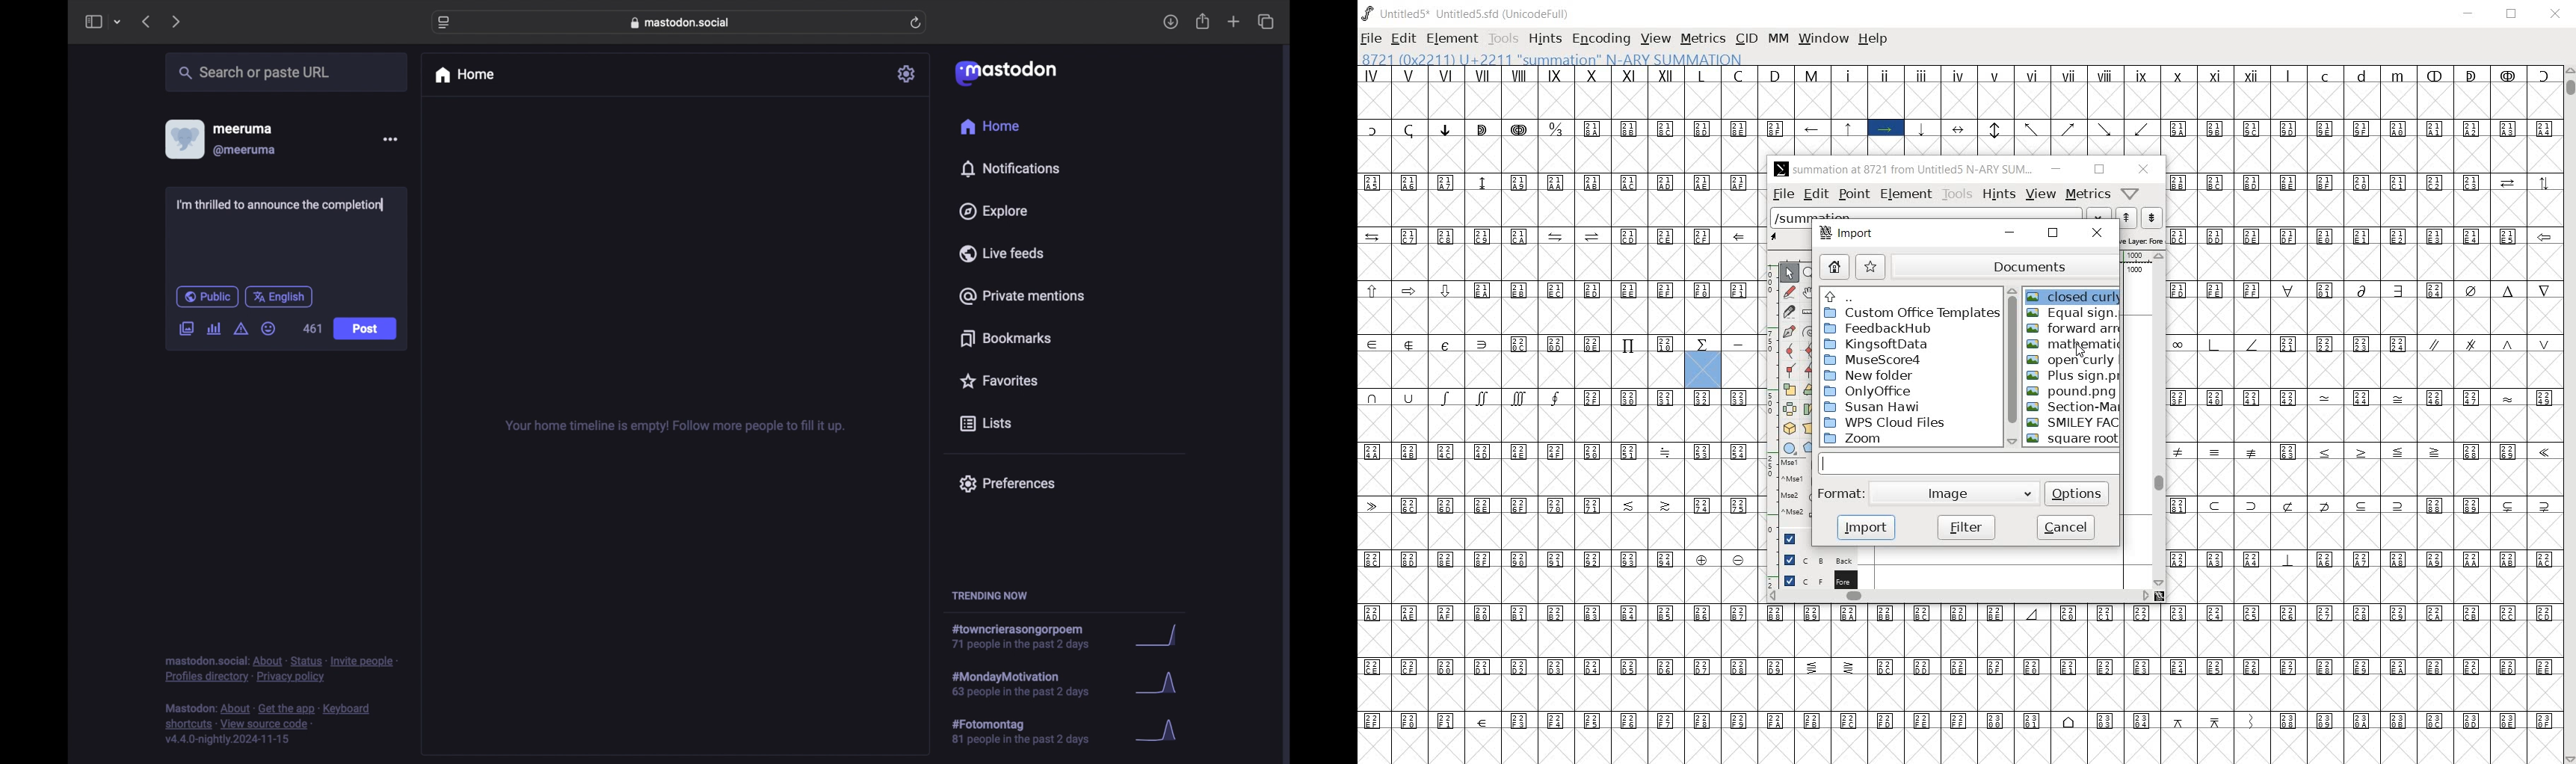 The height and width of the screenshot is (784, 2576). Describe the element at coordinates (1810, 292) in the screenshot. I see `scroll by hand` at that location.